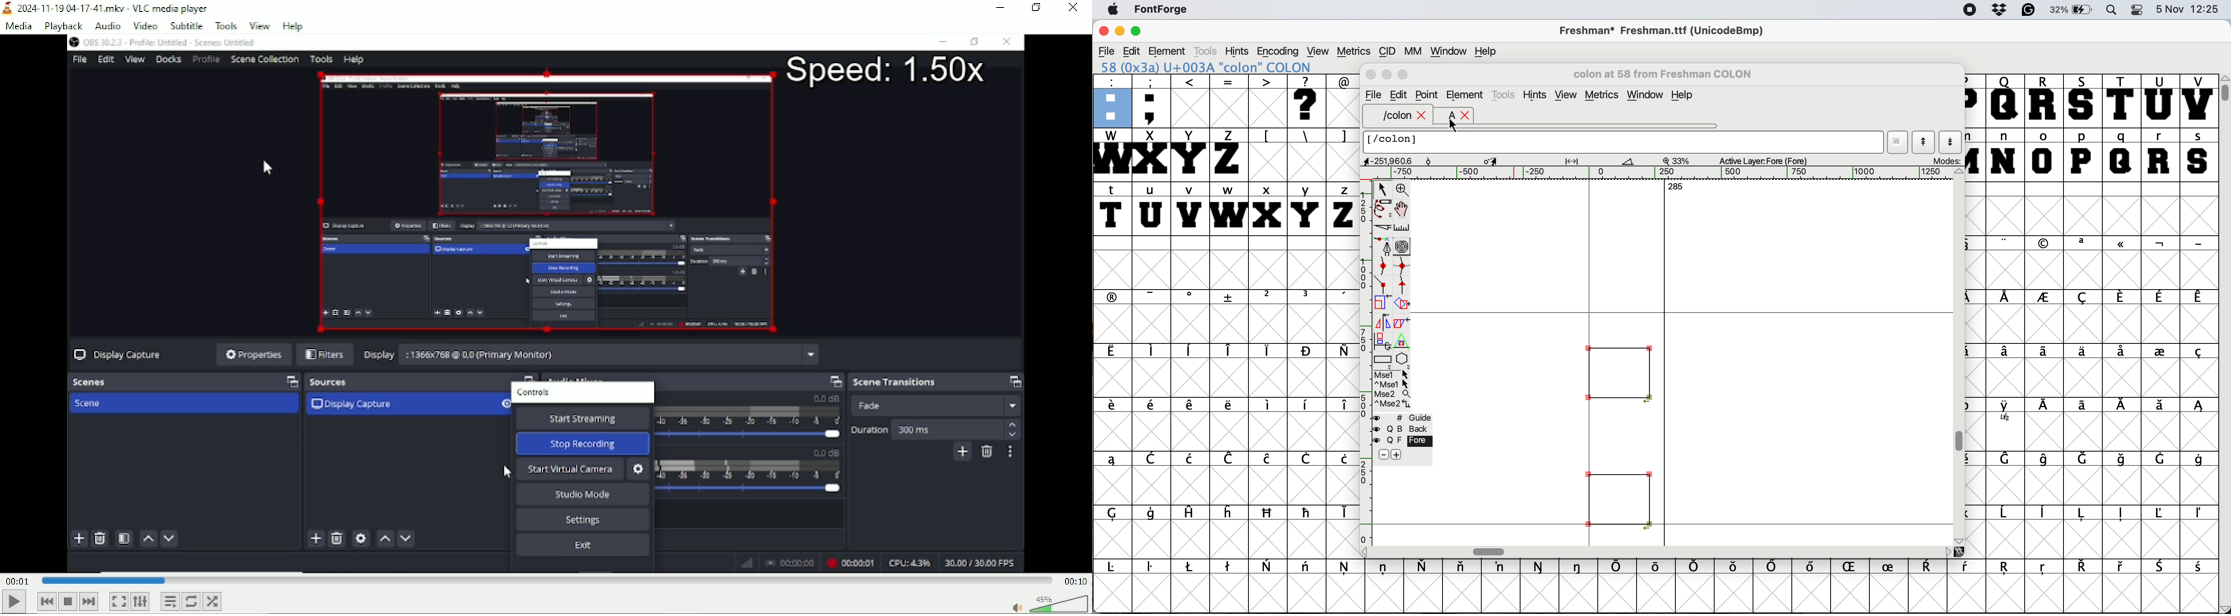 This screenshot has height=616, width=2240. What do you see at coordinates (1403, 440) in the screenshot?
I see `fore` at bounding box center [1403, 440].